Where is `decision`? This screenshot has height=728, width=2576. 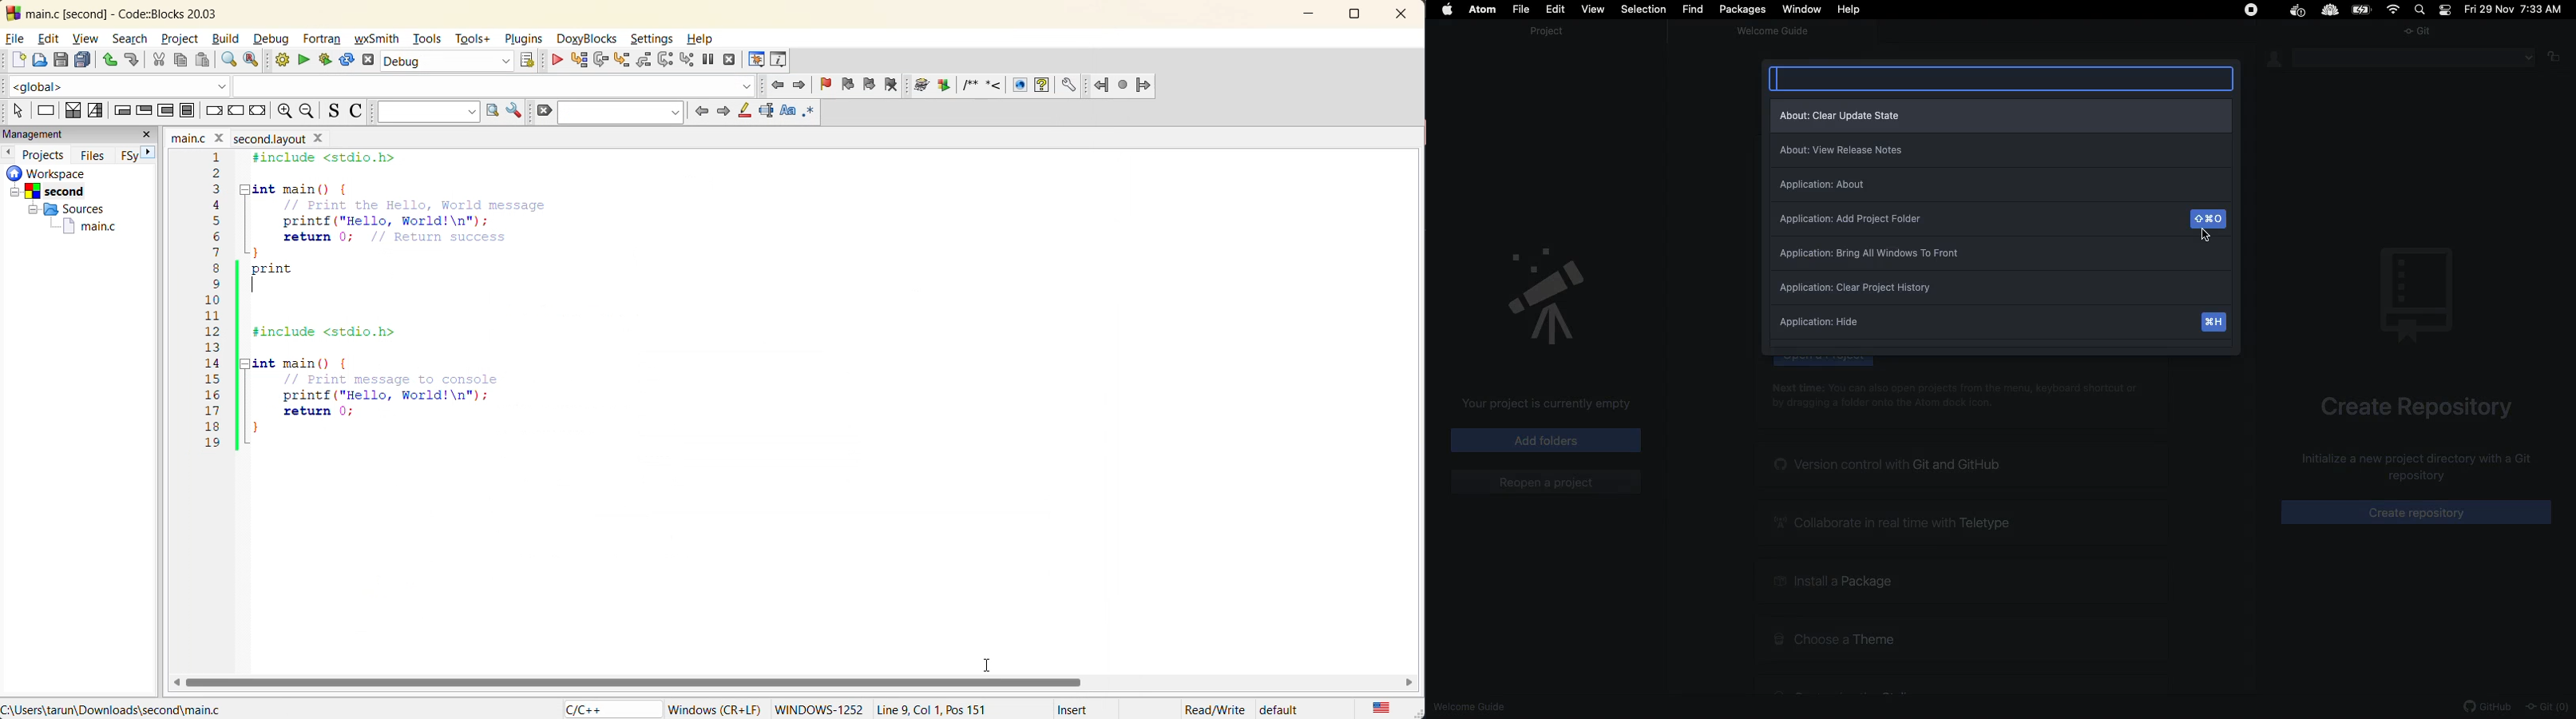 decision is located at coordinates (73, 111).